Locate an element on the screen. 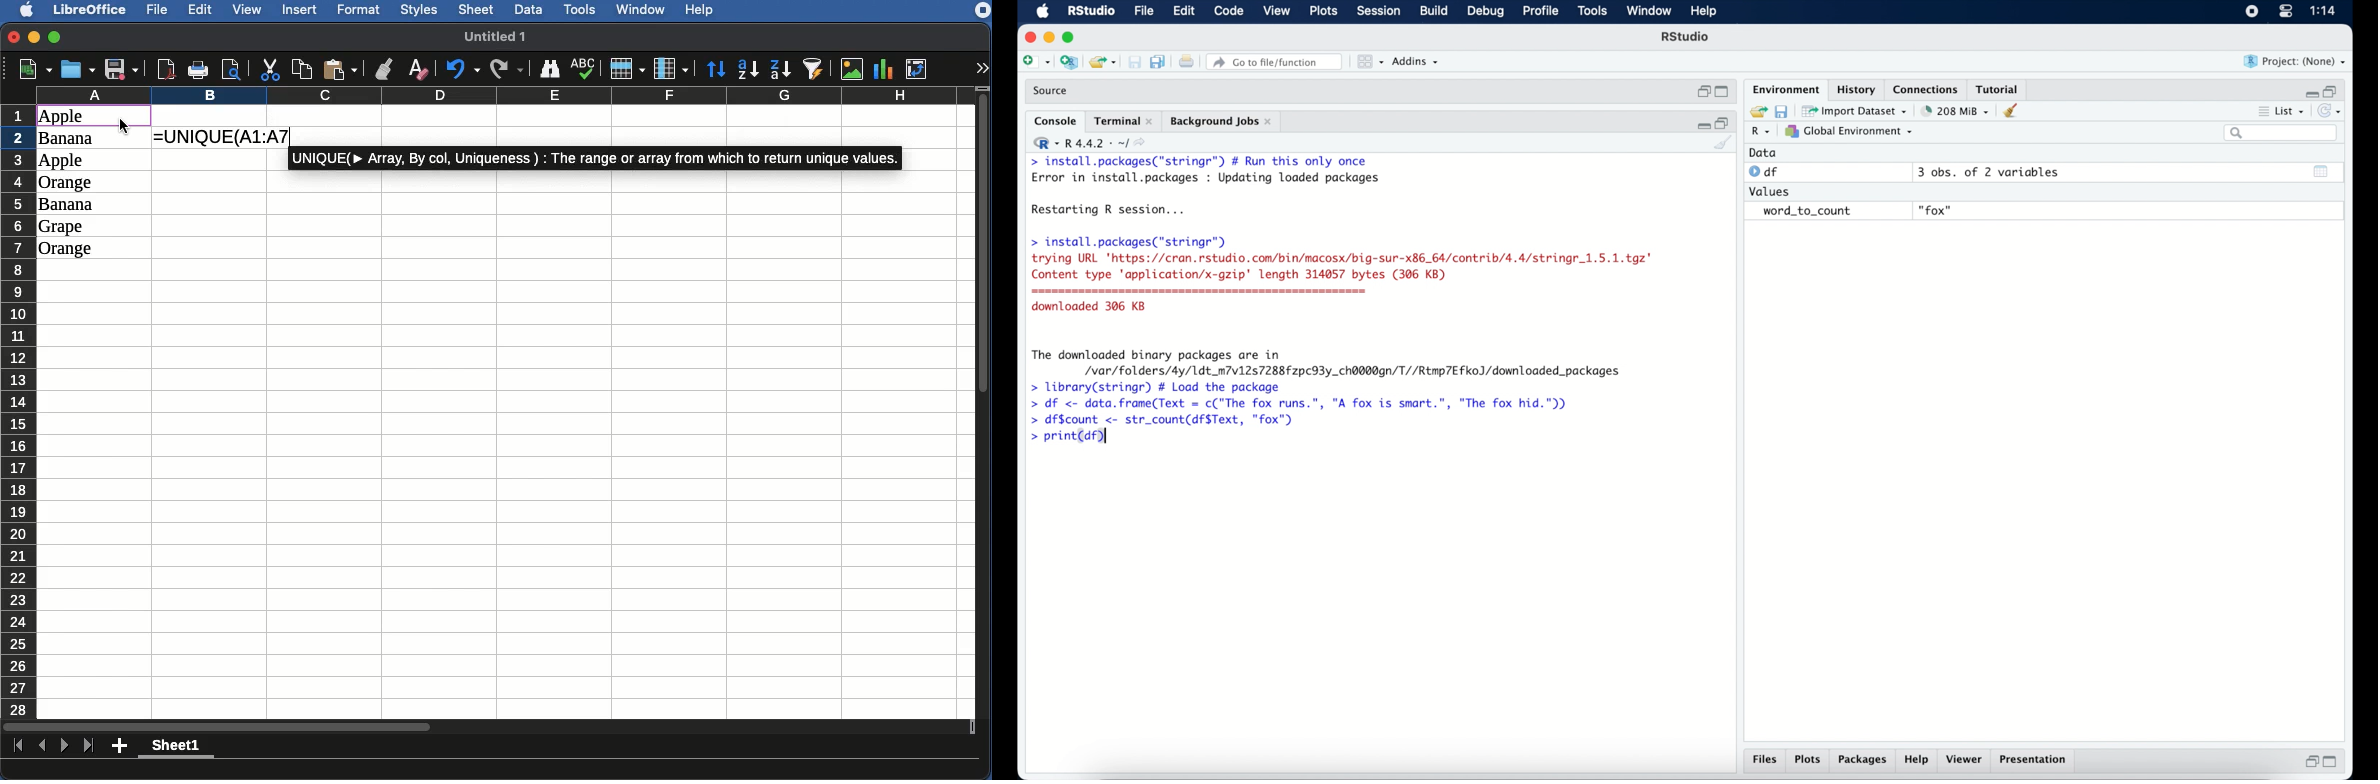 The image size is (2380, 784). Spell check is located at coordinates (583, 69).